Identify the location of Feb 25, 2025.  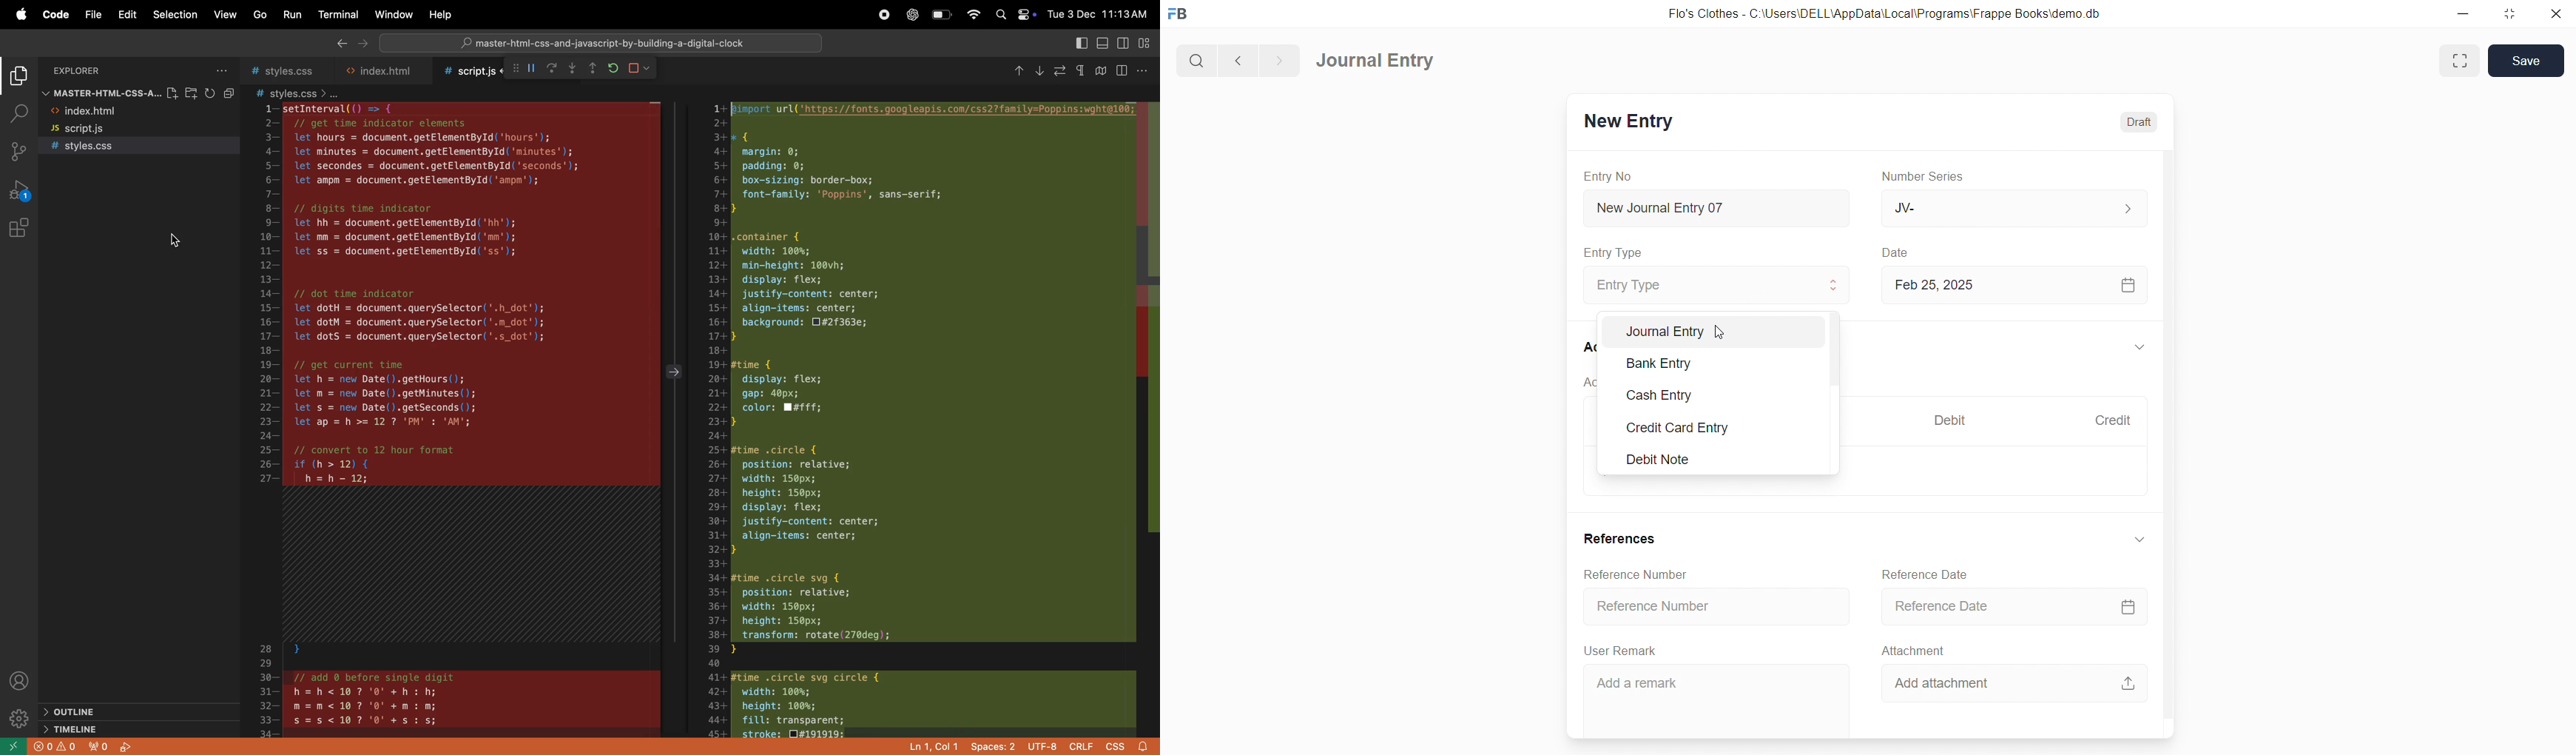
(2016, 285).